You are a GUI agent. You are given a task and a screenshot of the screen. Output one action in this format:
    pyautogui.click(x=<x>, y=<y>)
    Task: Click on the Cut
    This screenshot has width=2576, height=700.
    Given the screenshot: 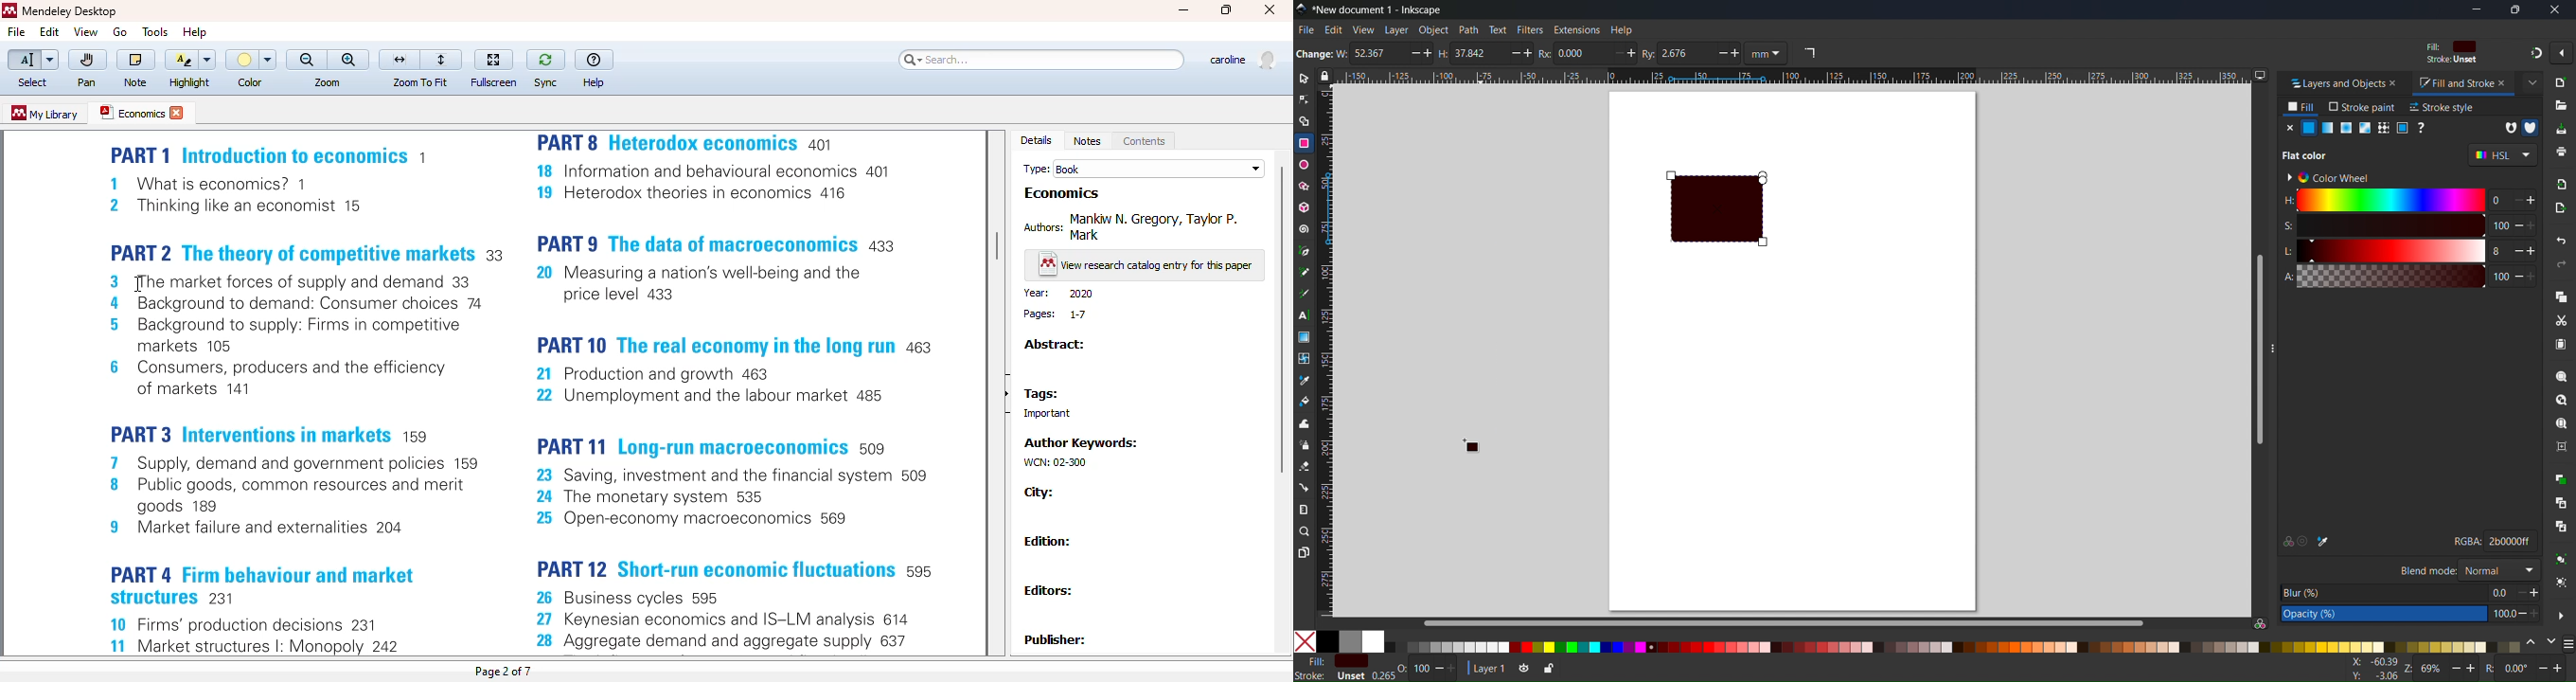 What is the action you would take?
    pyautogui.click(x=2560, y=320)
    